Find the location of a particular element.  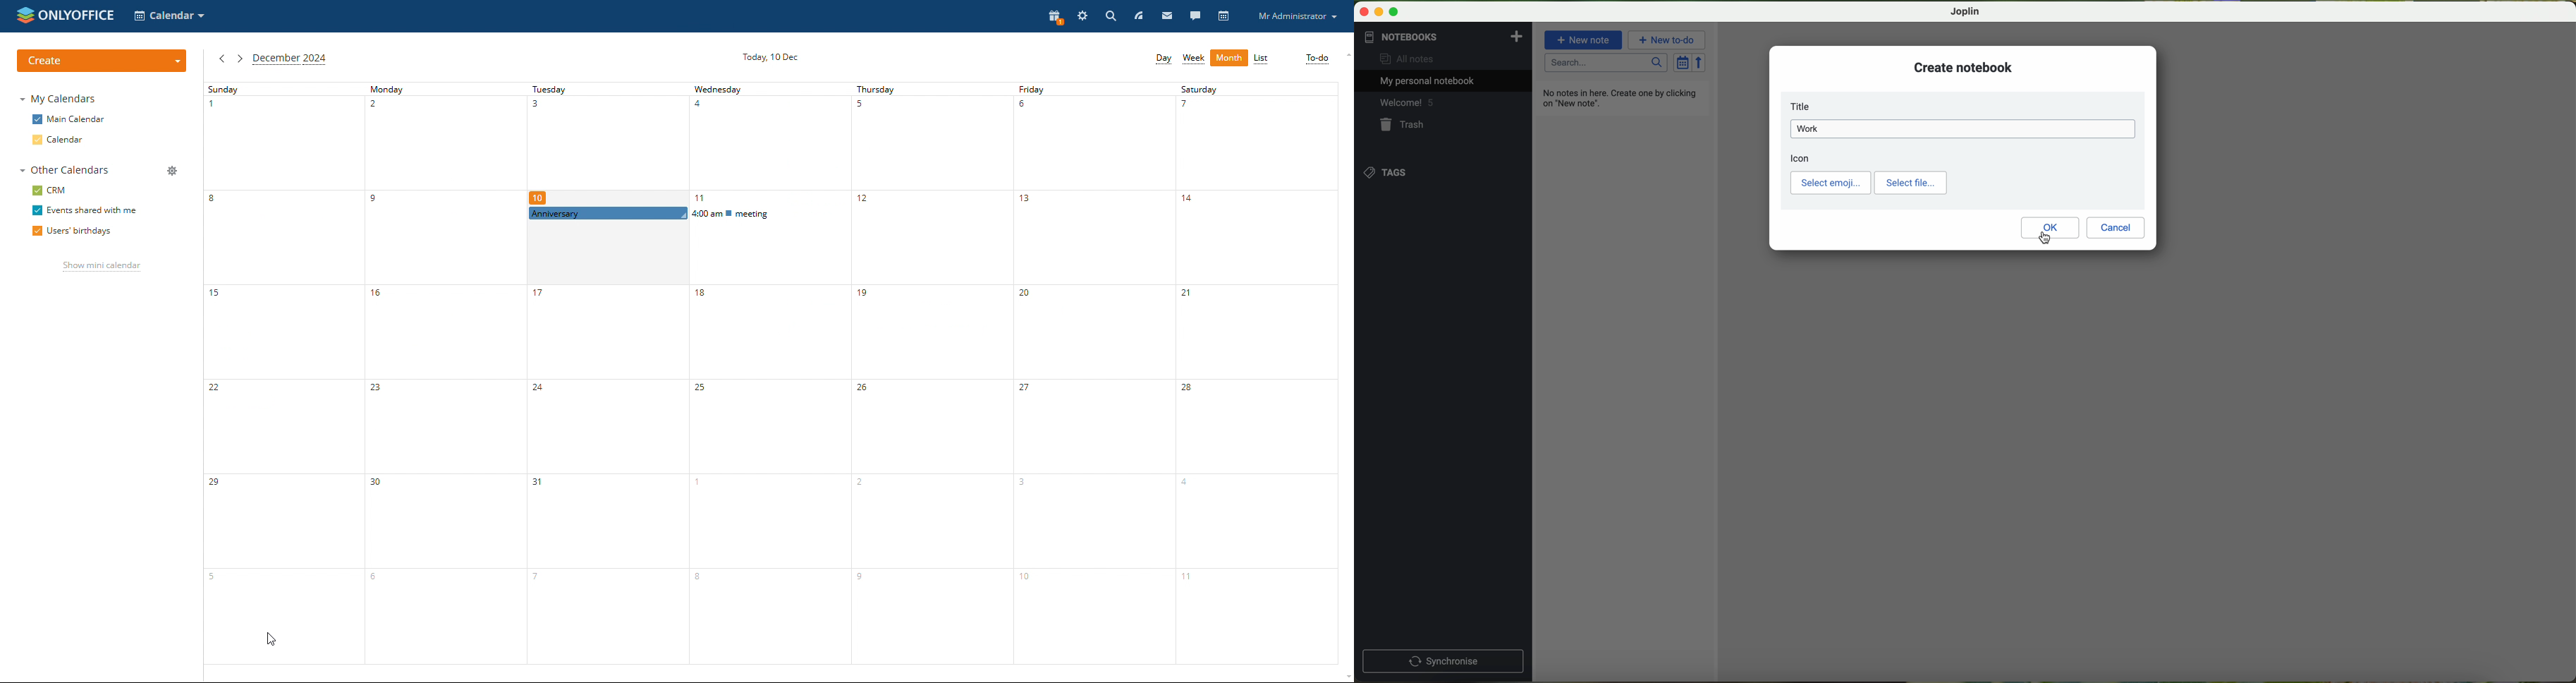

OK is located at coordinates (2050, 227).